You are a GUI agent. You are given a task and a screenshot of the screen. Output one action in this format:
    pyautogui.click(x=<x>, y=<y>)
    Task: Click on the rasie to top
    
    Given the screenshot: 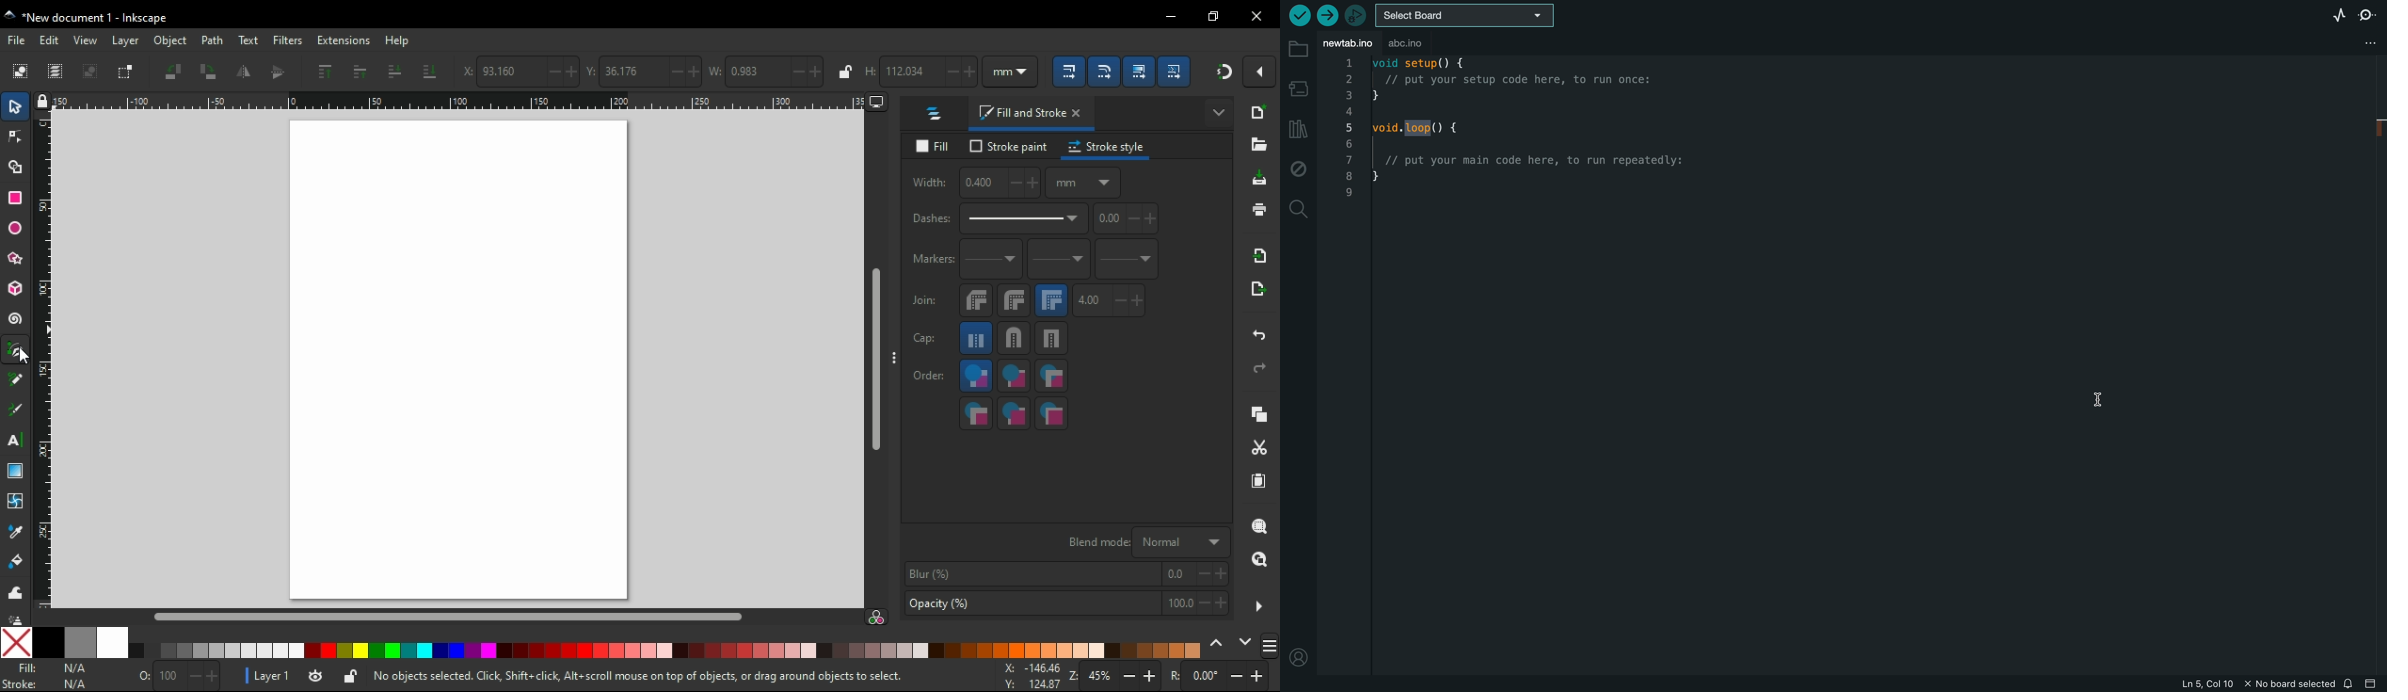 What is the action you would take?
    pyautogui.click(x=324, y=71)
    